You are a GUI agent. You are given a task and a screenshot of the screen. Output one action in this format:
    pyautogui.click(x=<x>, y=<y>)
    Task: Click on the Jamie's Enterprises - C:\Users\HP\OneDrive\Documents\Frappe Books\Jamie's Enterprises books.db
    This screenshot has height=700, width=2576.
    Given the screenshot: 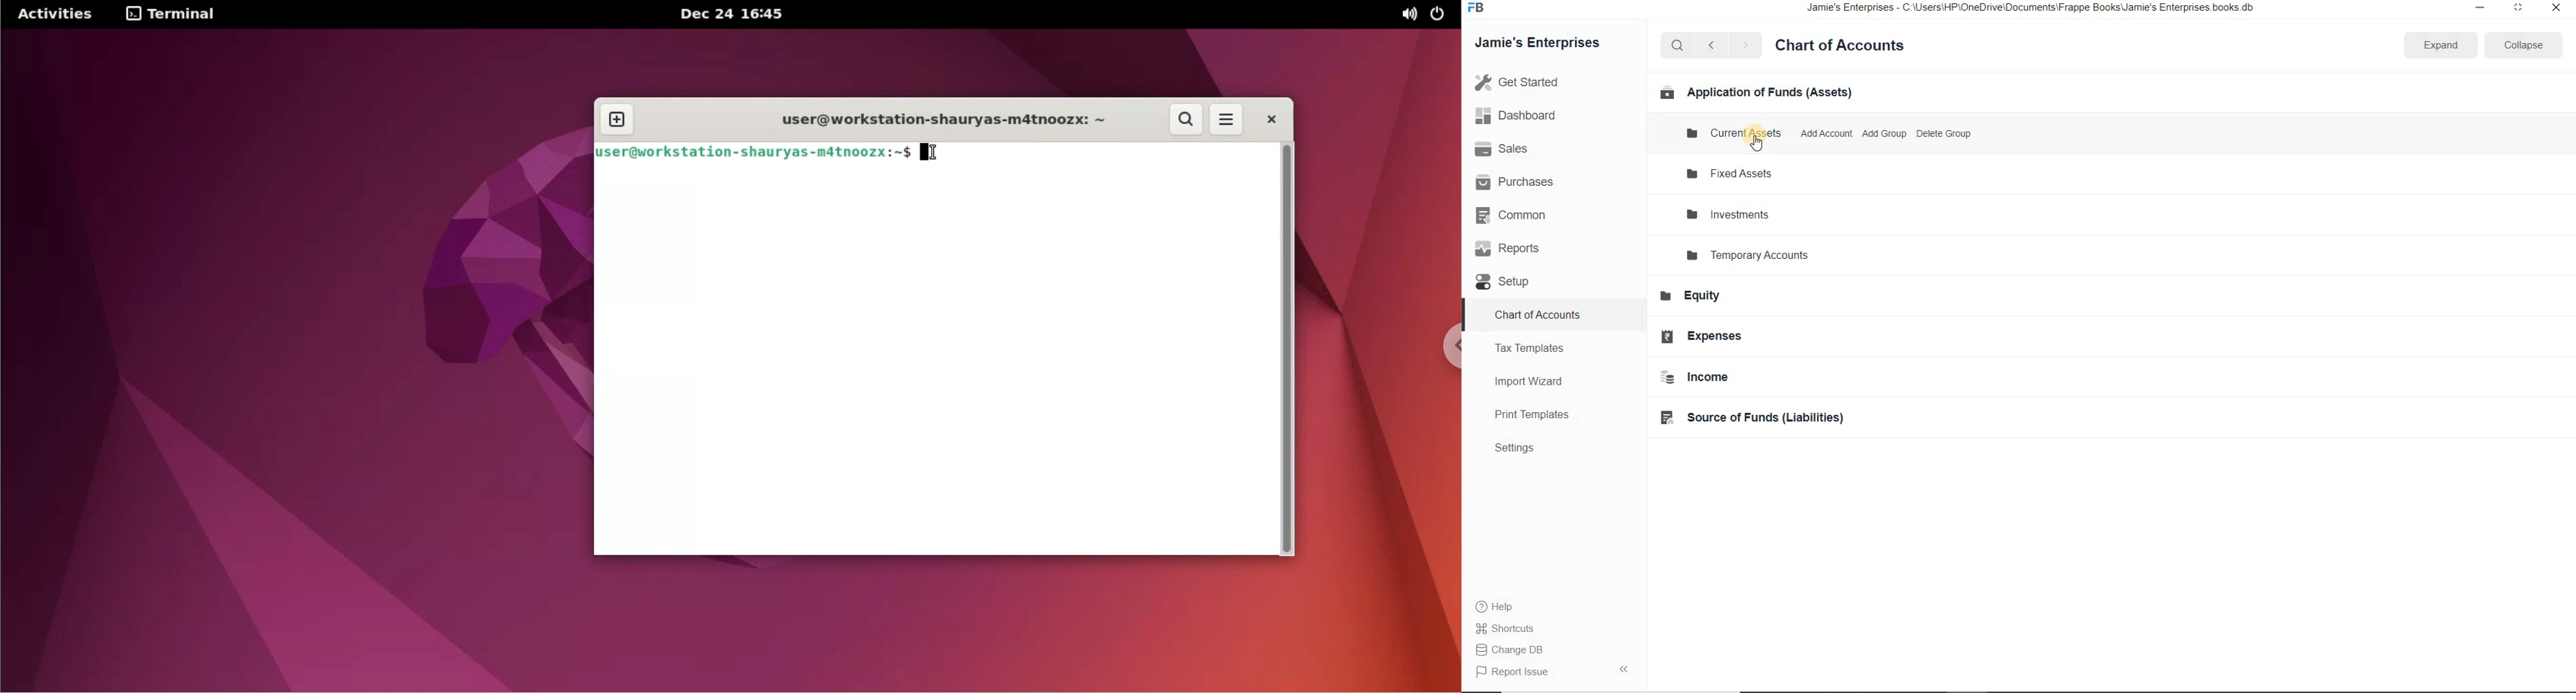 What is the action you would take?
    pyautogui.click(x=2042, y=10)
    